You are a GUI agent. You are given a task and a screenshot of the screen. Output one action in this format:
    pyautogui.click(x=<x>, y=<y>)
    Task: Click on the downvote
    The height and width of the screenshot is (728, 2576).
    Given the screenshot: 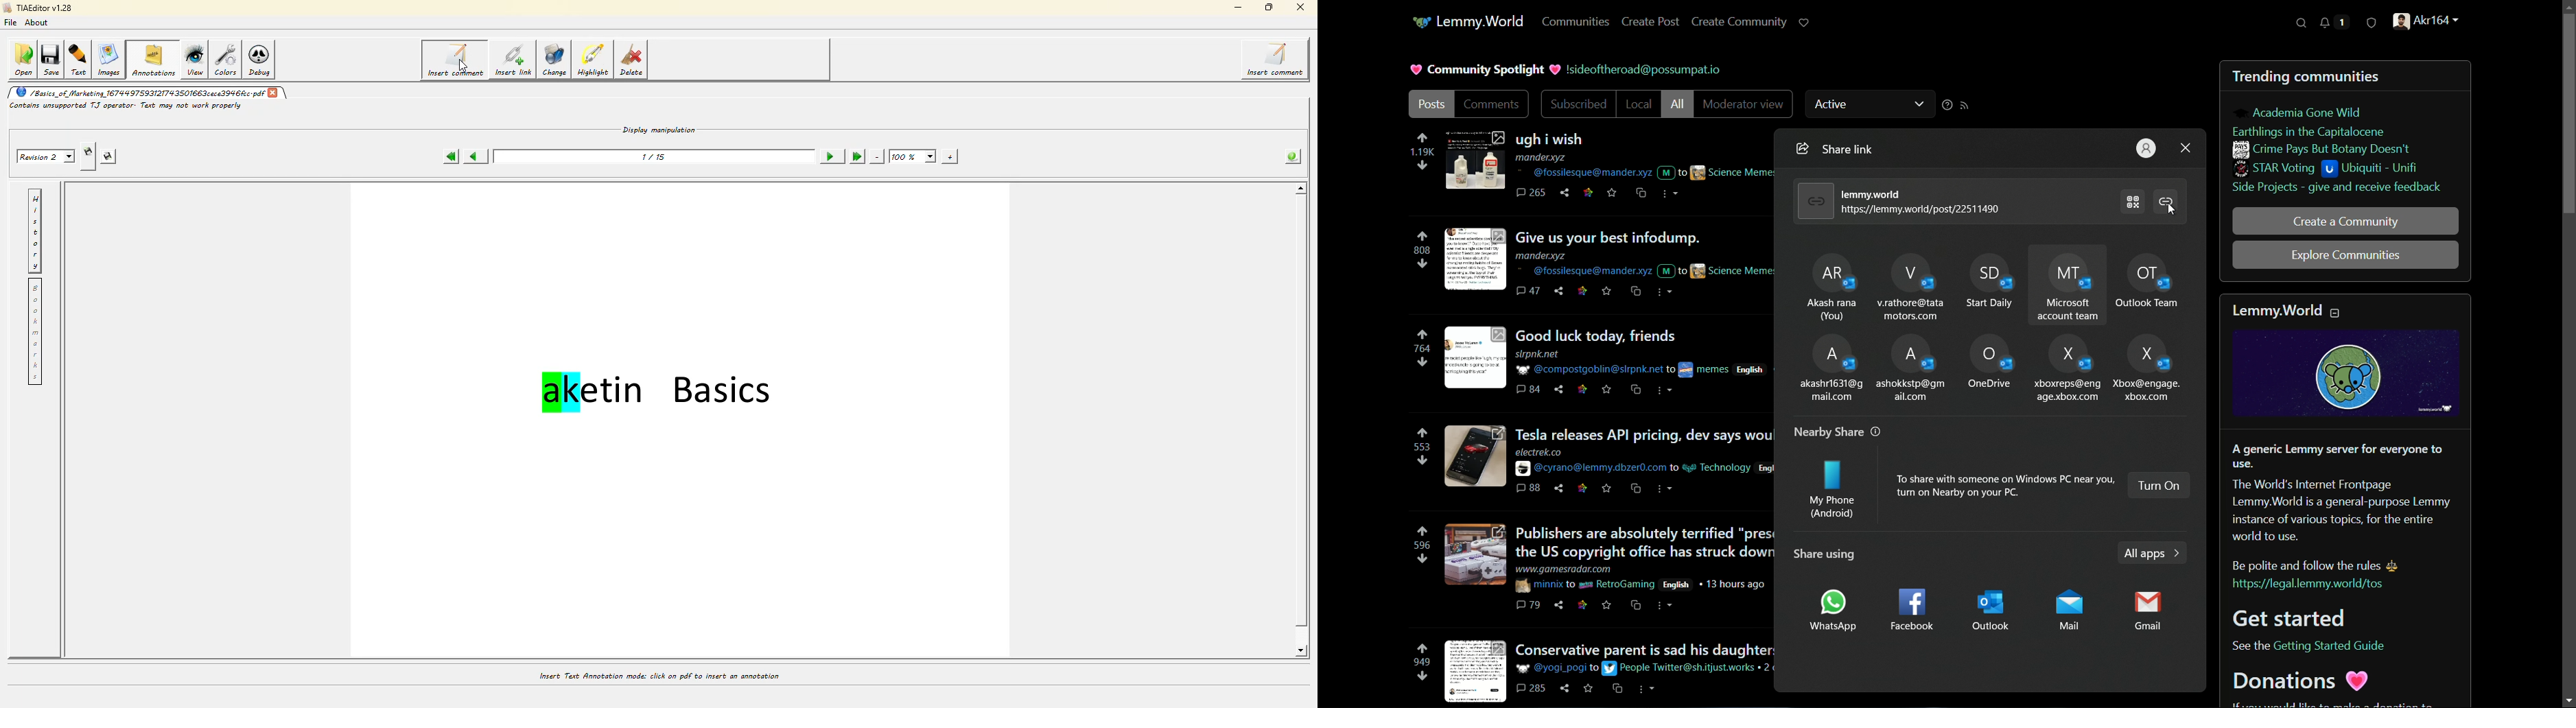 What is the action you would take?
    pyautogui.click(x=1421, y=559)
    